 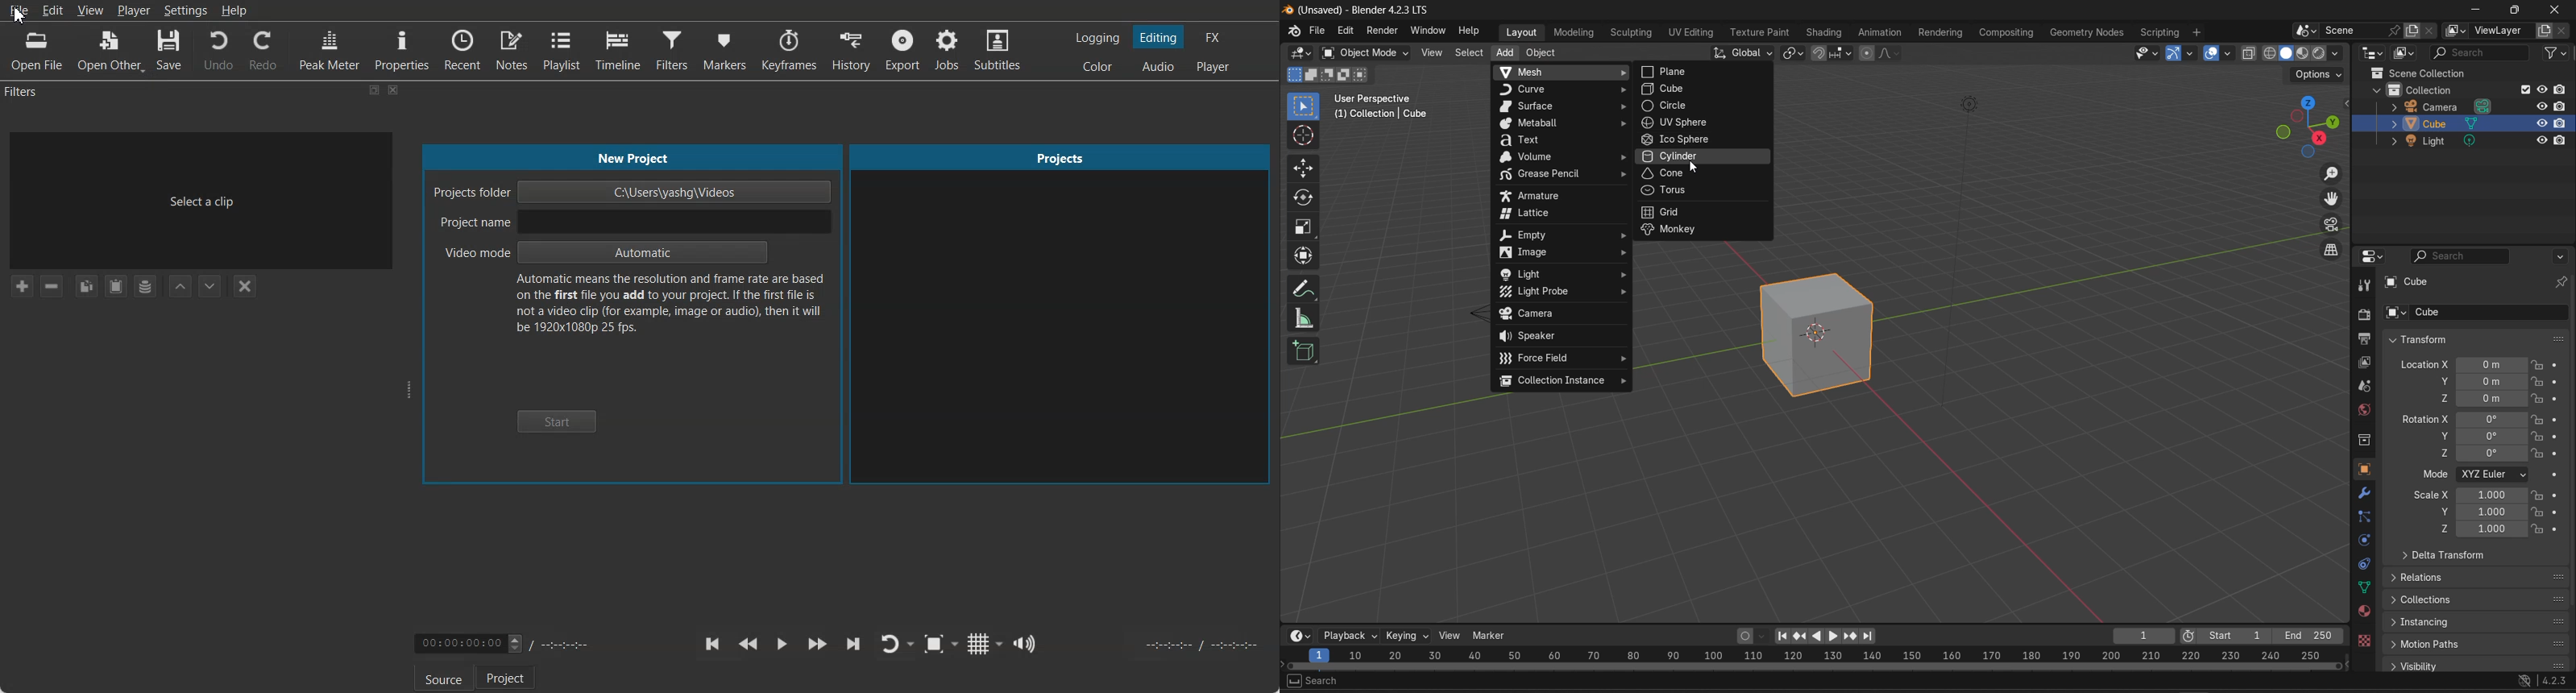 What do you see at coordinates (1563, 274) in the screenshot?
I see `light` at bounding box center [1563, 274].